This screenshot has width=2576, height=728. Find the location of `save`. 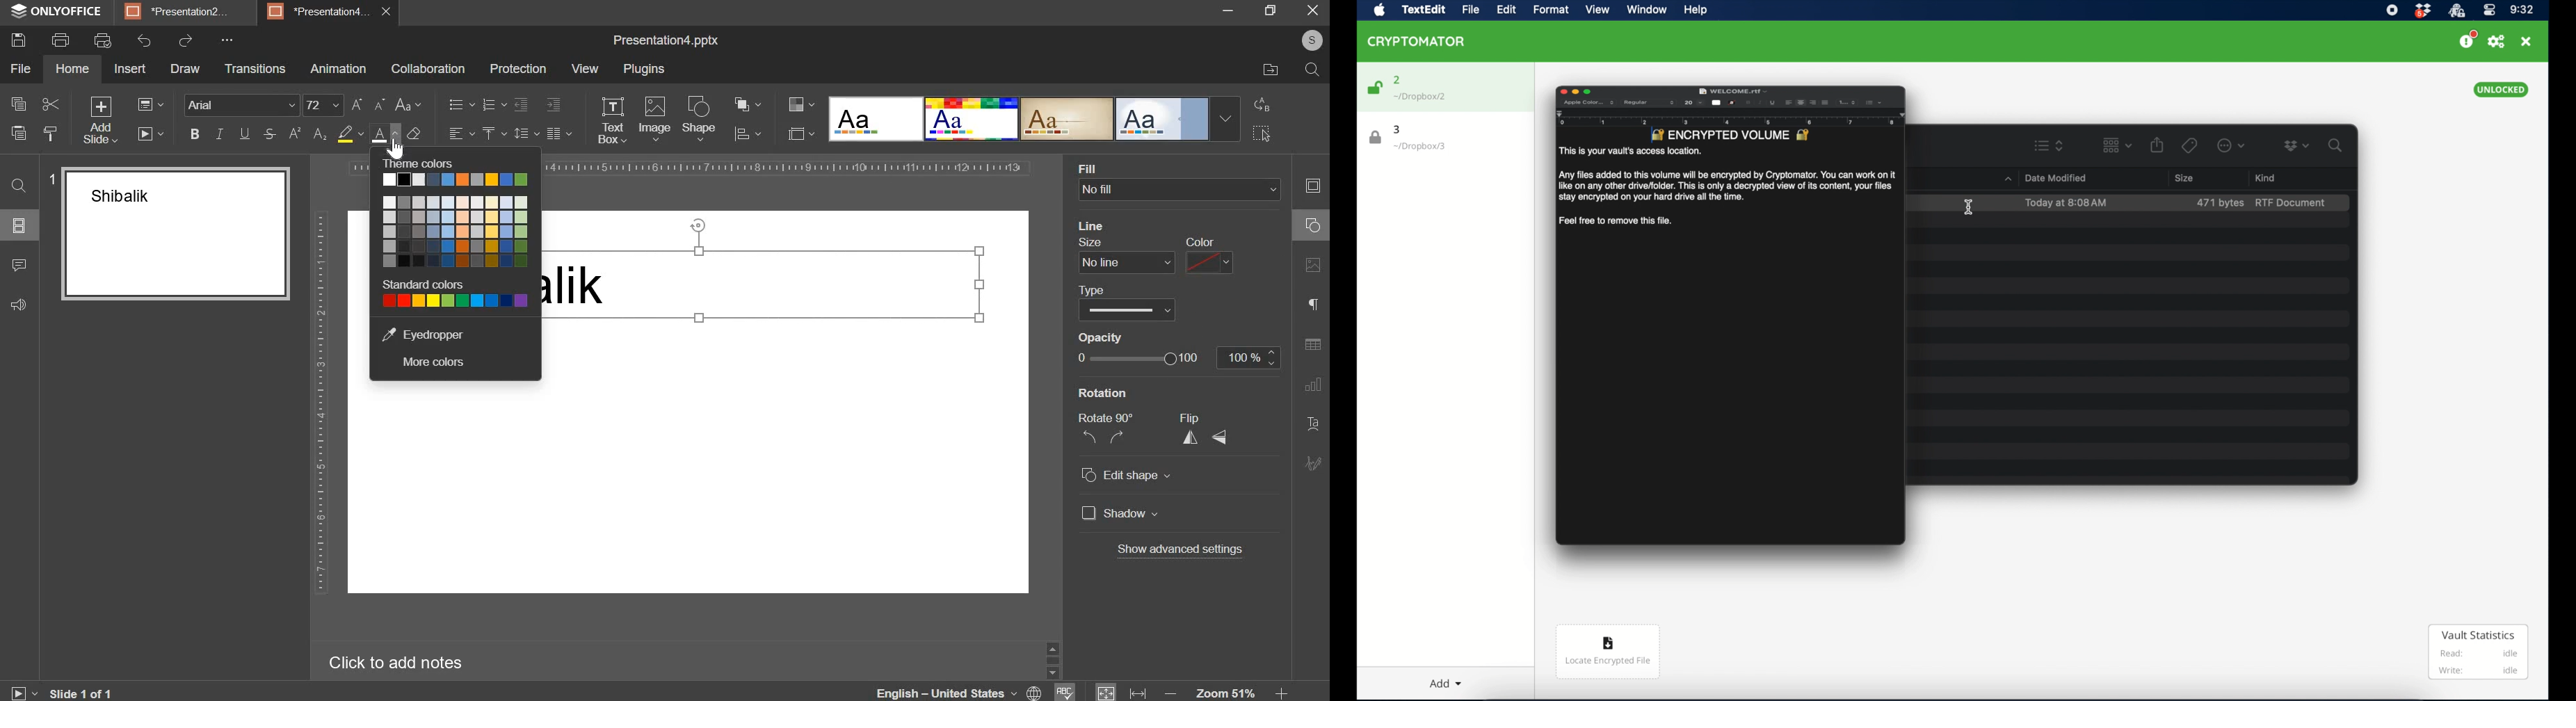

save is located at coordinates (17, 40).